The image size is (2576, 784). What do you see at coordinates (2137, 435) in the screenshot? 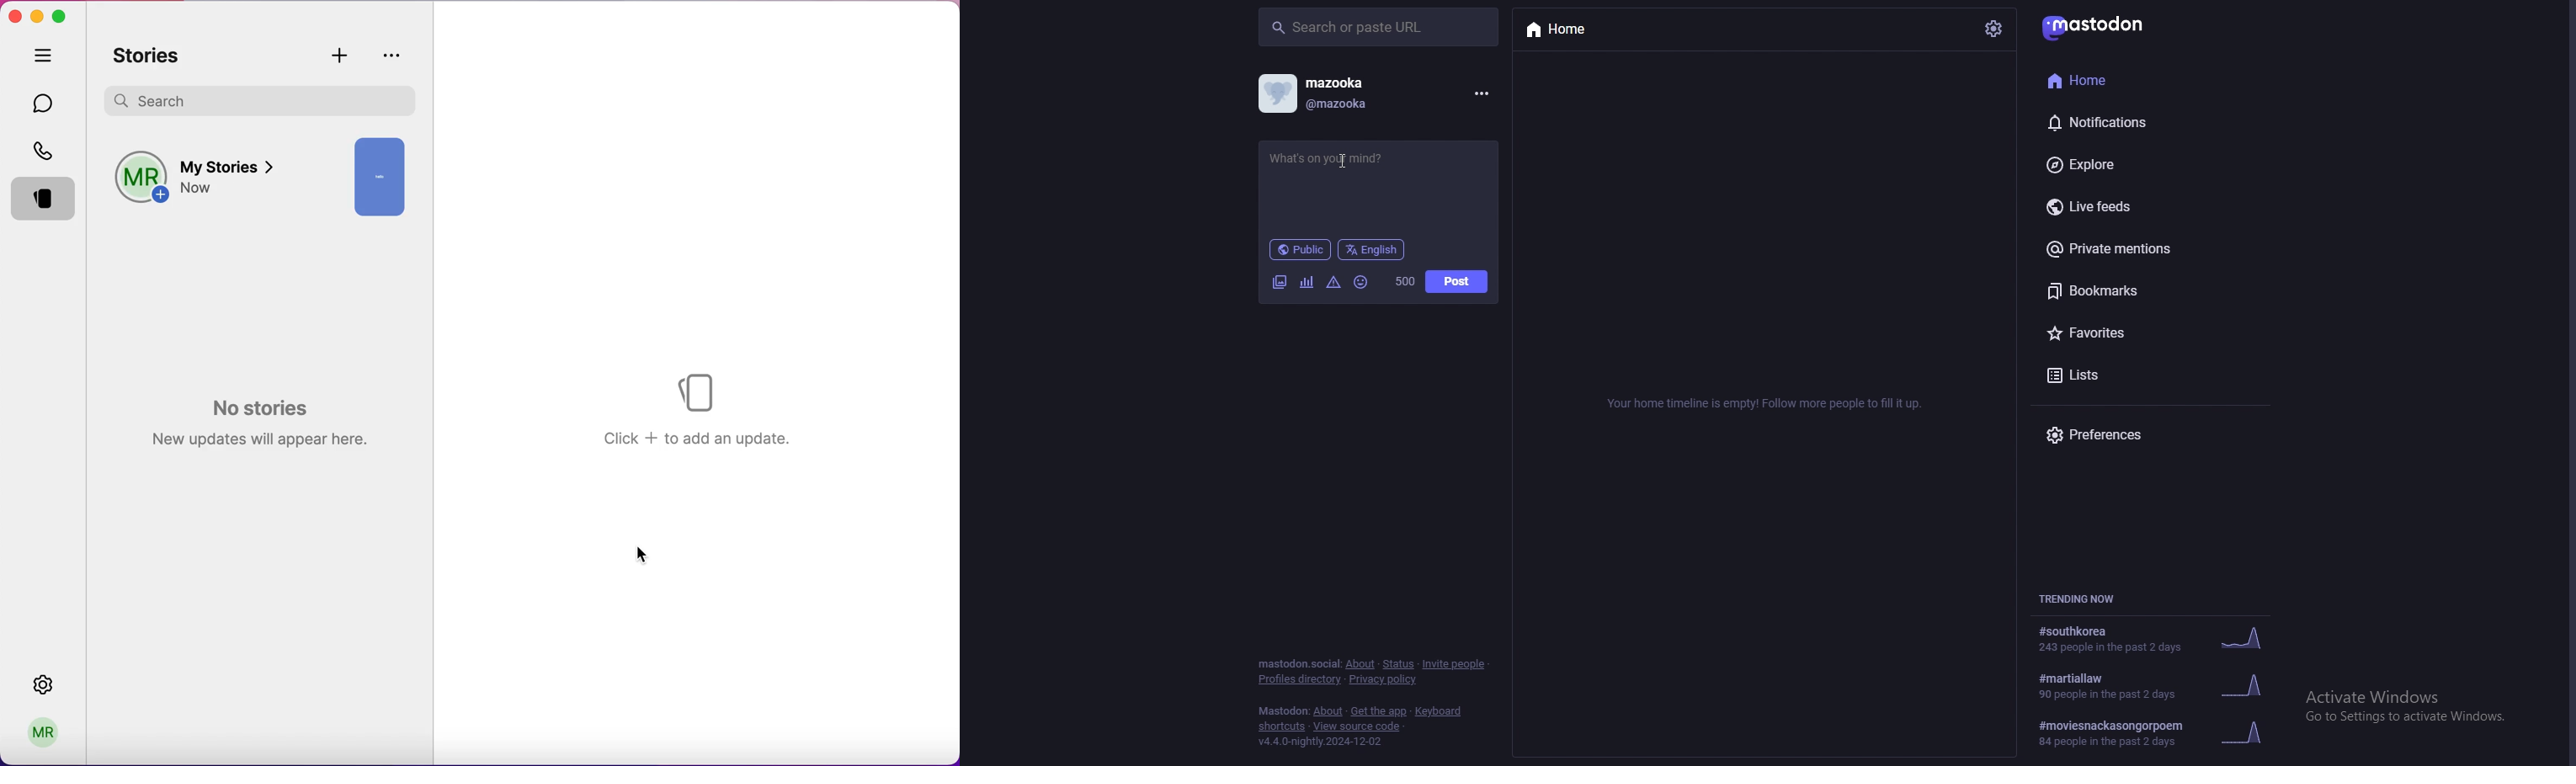
I see `preferences` at bounding box center [2137, 435].